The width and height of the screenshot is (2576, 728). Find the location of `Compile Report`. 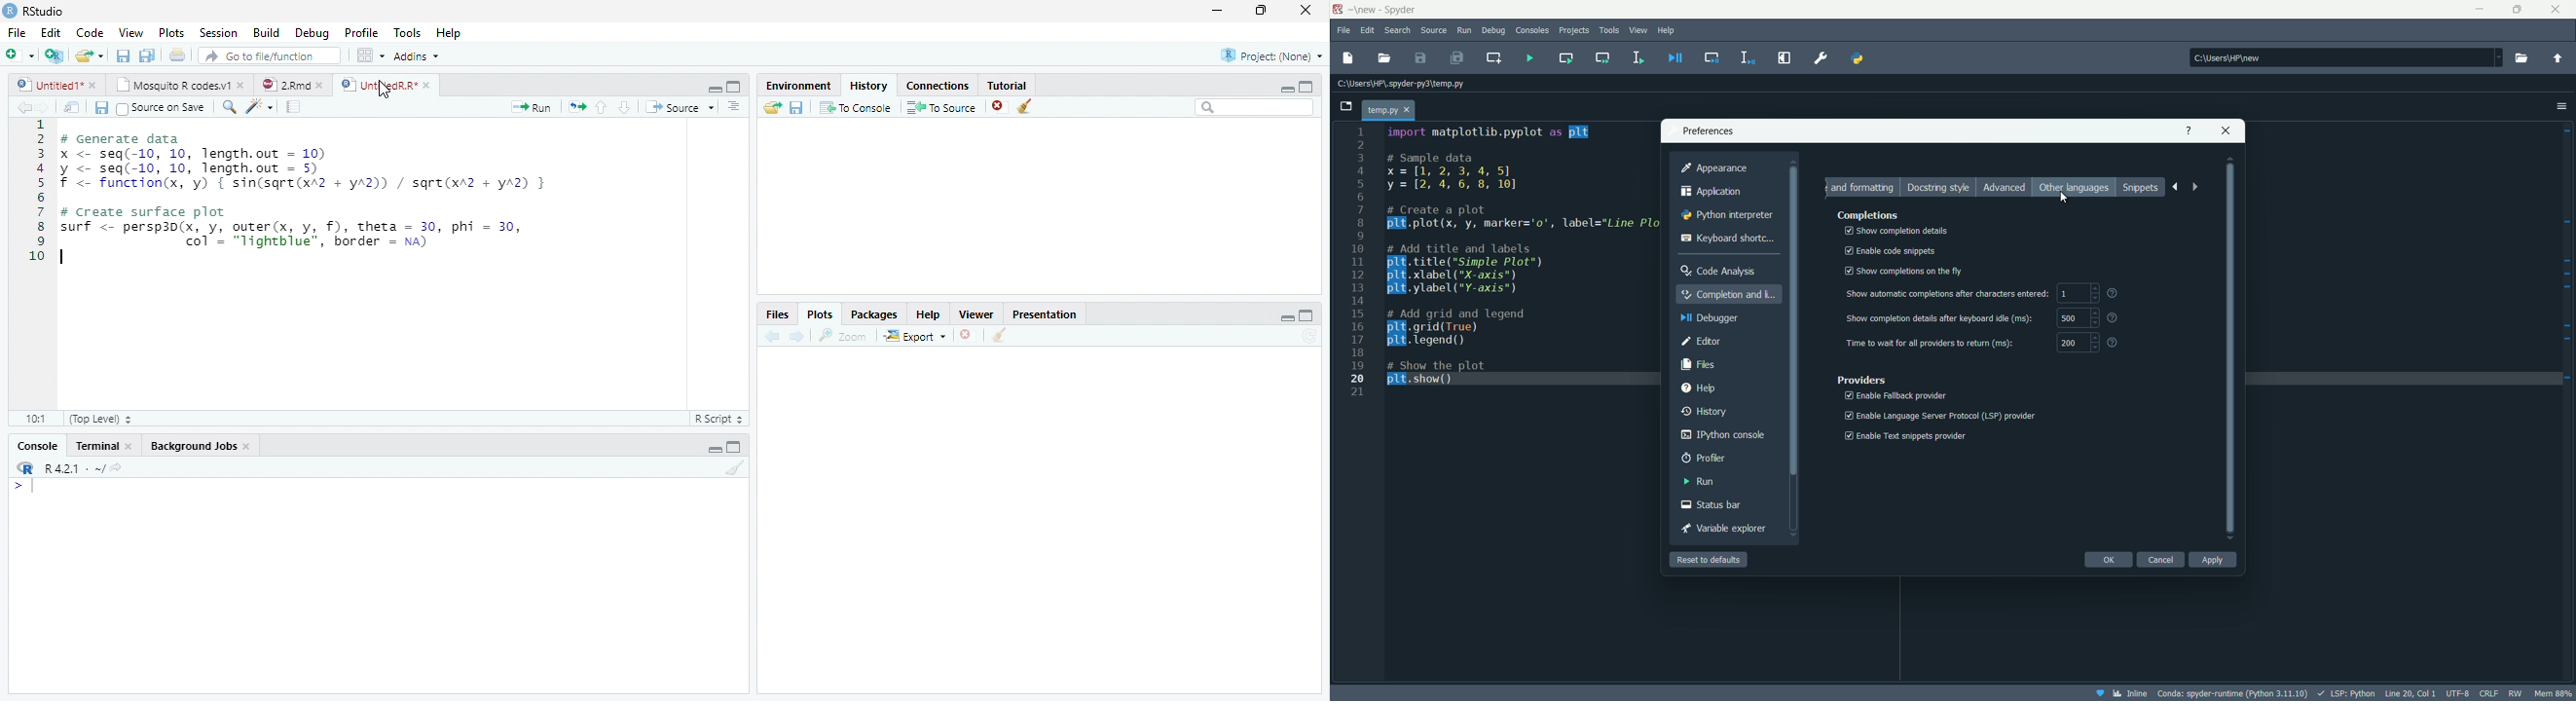

Compile Report is located at coordinates (293, 106).